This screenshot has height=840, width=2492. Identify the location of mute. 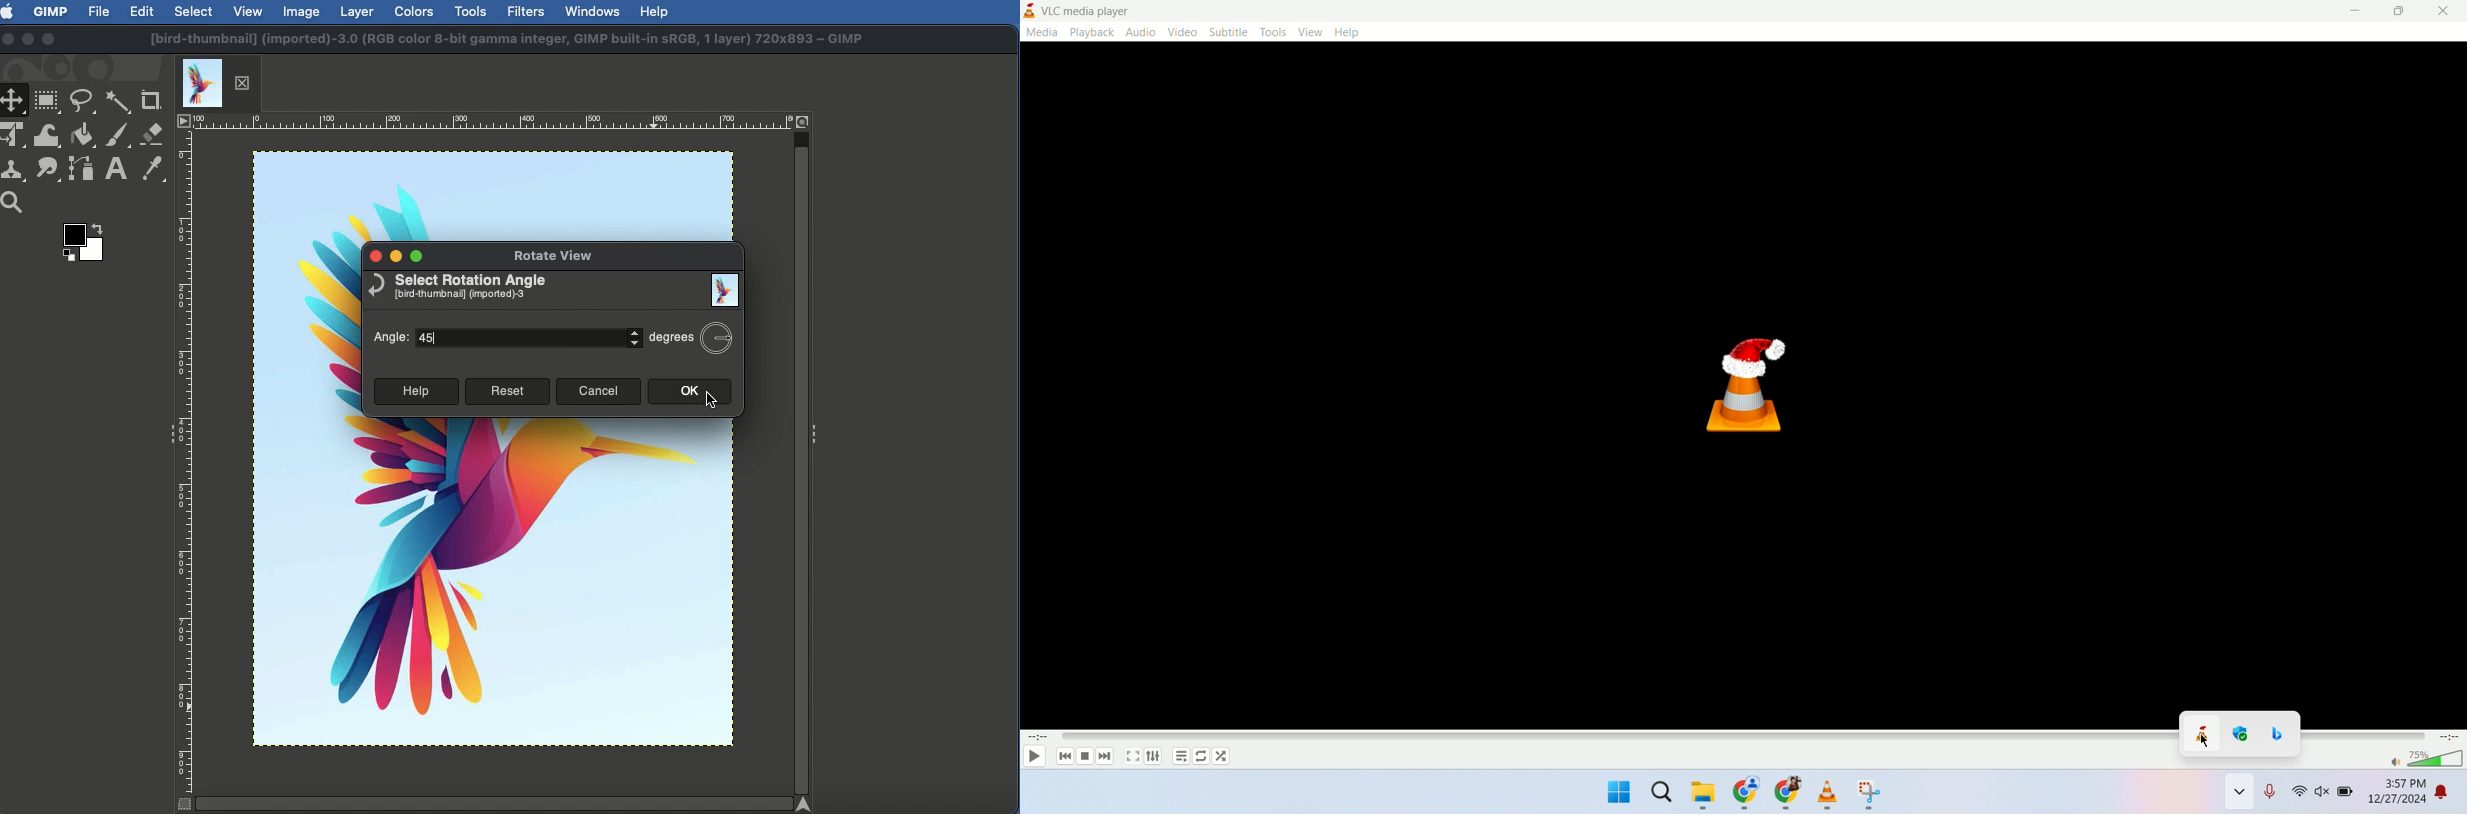
(2394, 762).